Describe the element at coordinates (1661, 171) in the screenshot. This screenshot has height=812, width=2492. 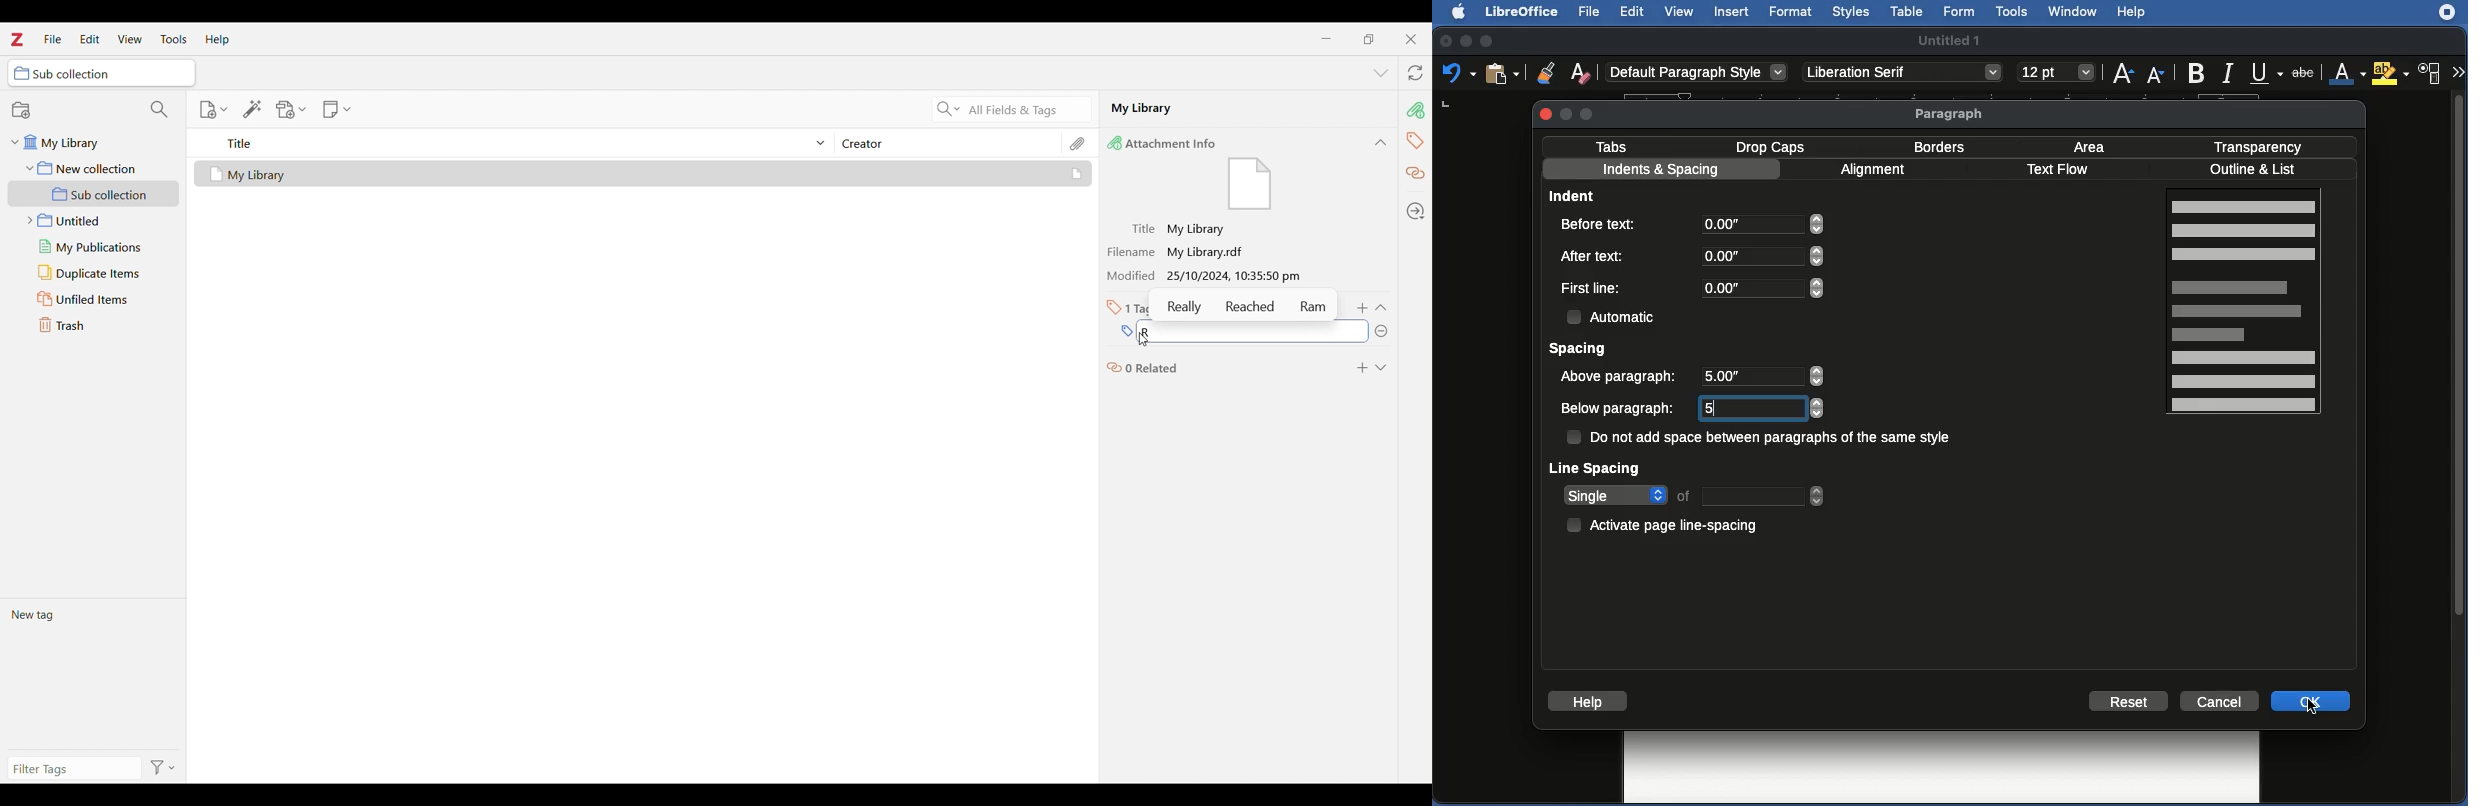
I see `Indents and spacing` at that location.